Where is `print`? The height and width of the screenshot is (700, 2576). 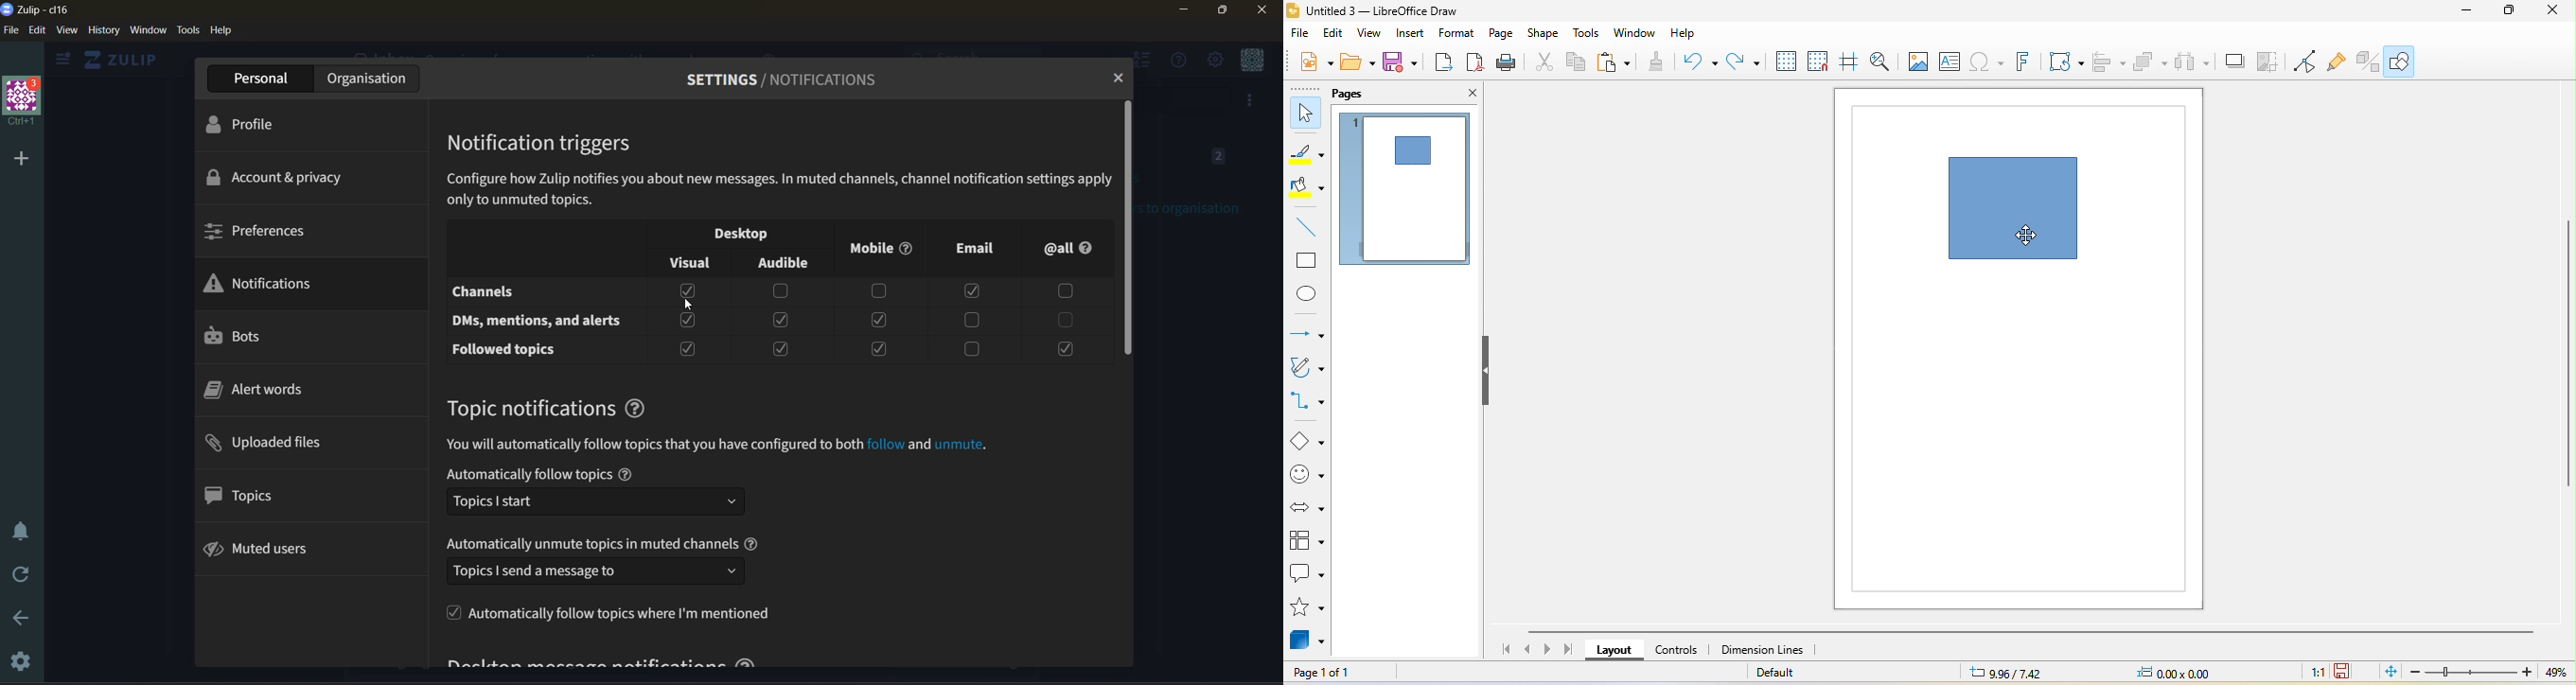 print is located at coordinates (1507, 64).